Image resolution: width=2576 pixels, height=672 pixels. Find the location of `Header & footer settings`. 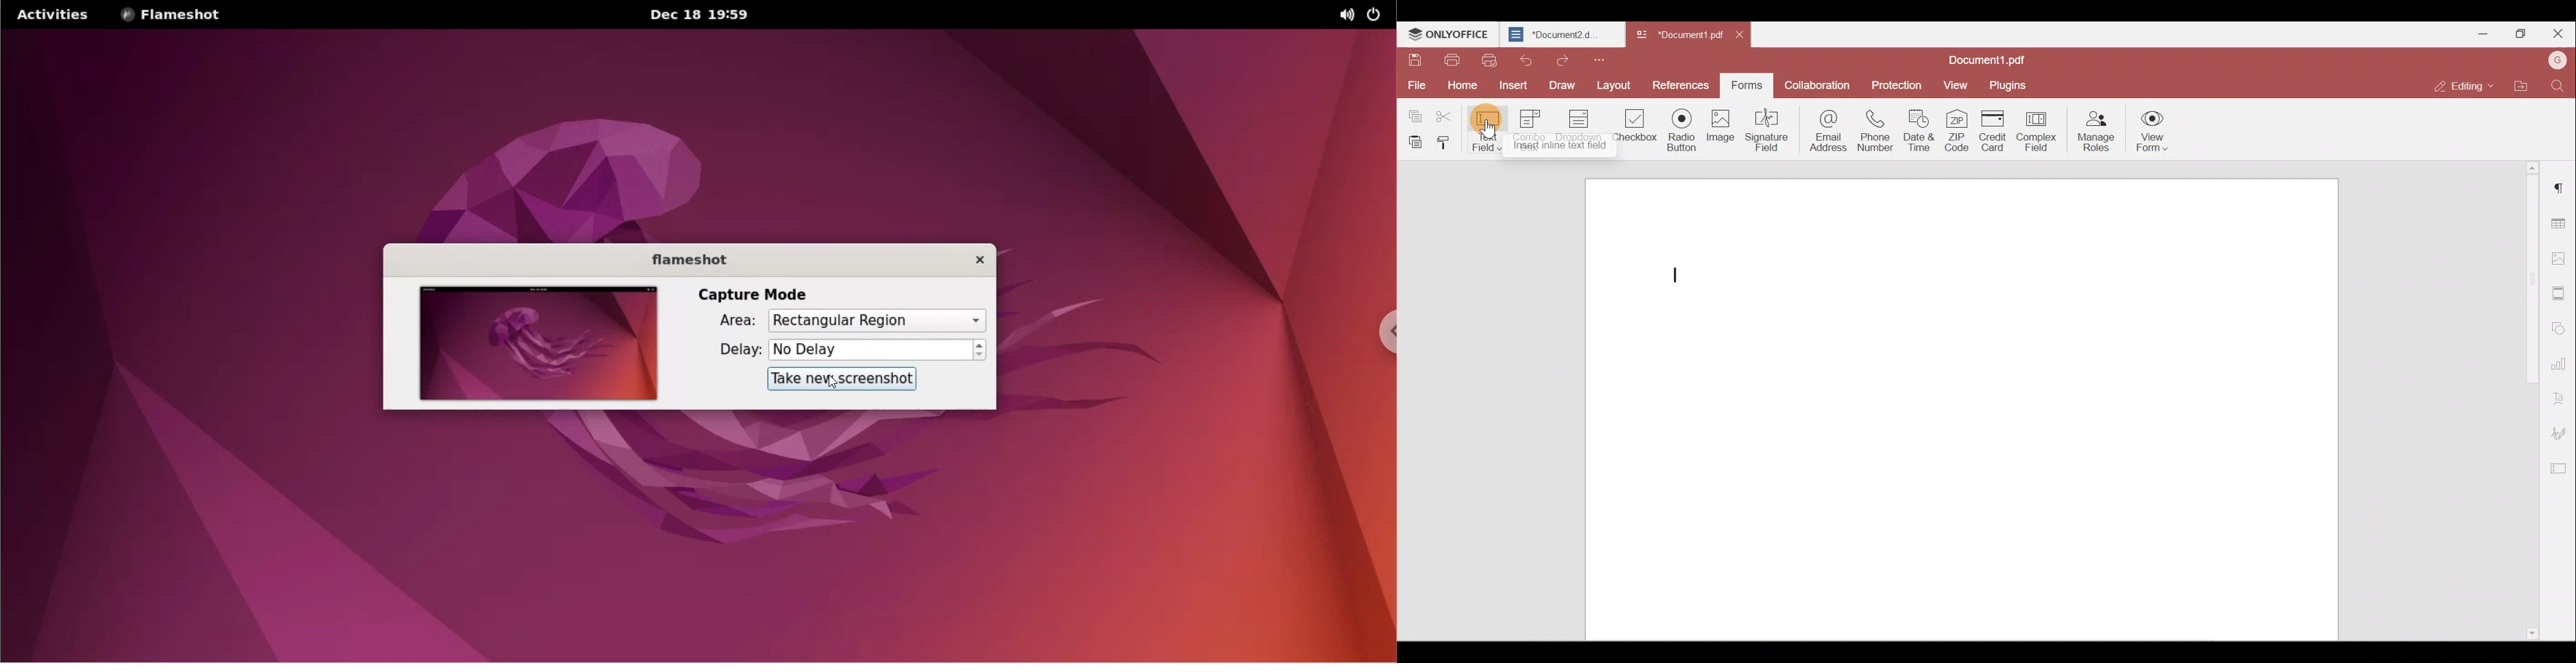

Header & footer settings is located at coordinates (2561, 293).